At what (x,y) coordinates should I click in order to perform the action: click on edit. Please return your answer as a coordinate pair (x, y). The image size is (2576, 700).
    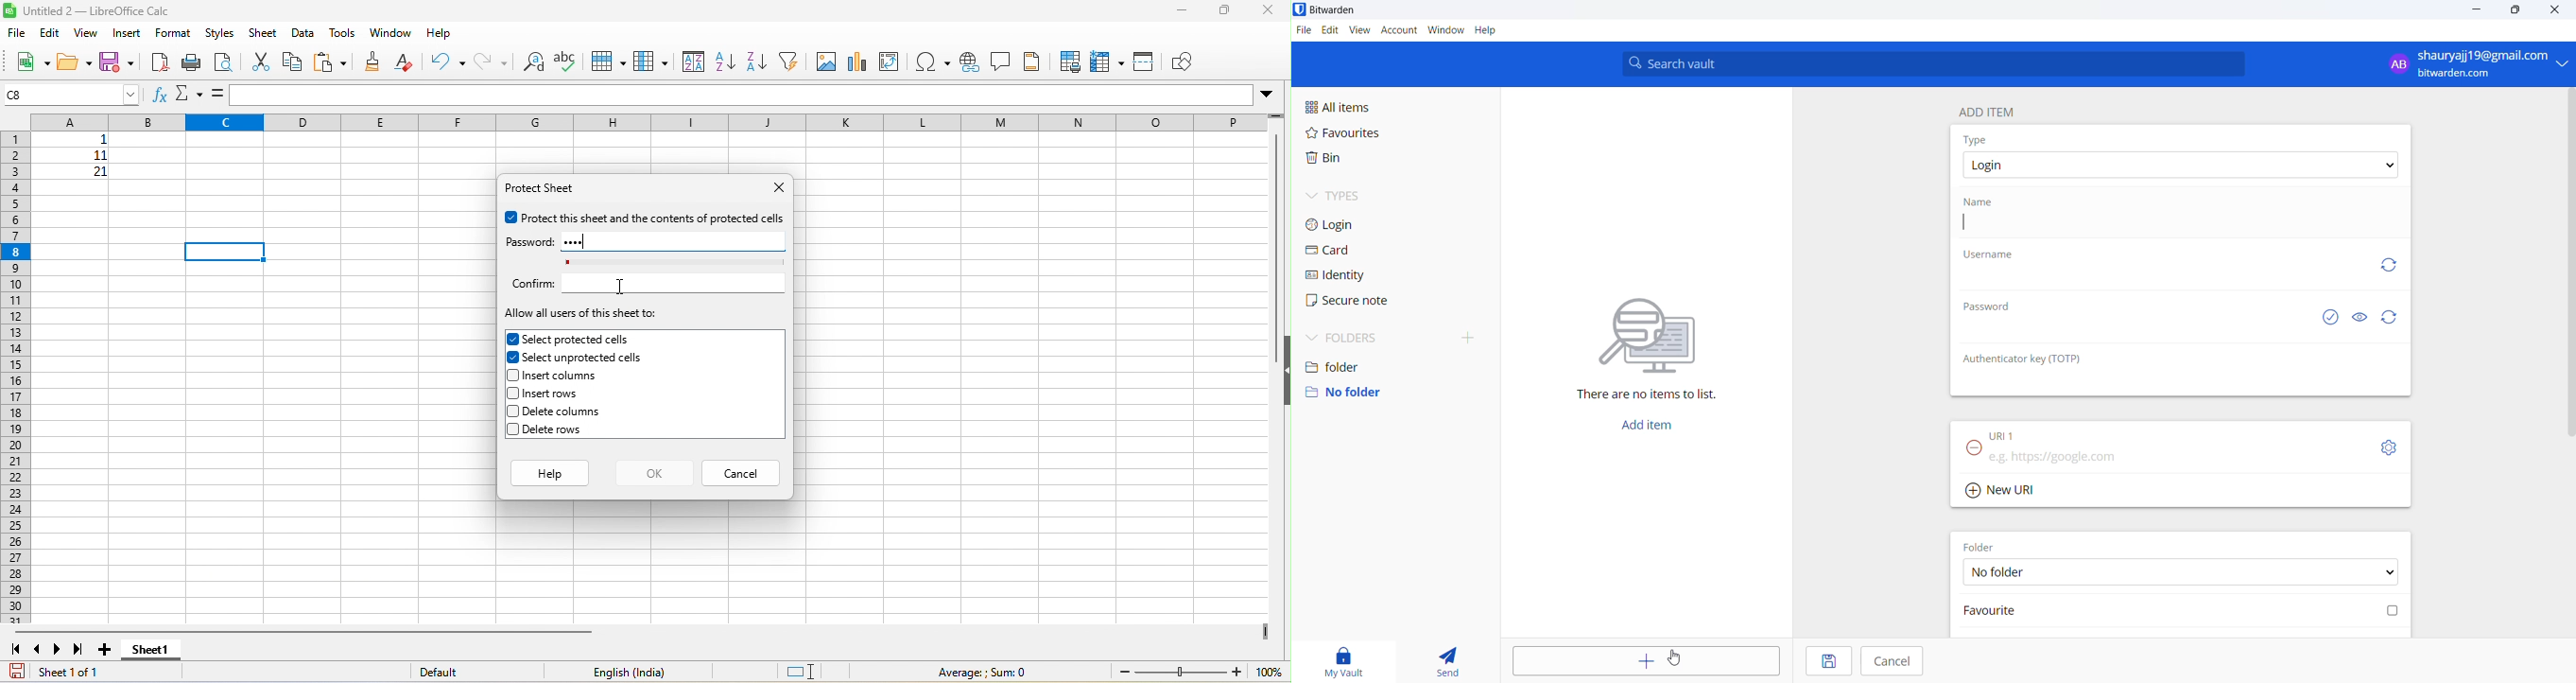
    Looking at the image, I should click on (48, 33).